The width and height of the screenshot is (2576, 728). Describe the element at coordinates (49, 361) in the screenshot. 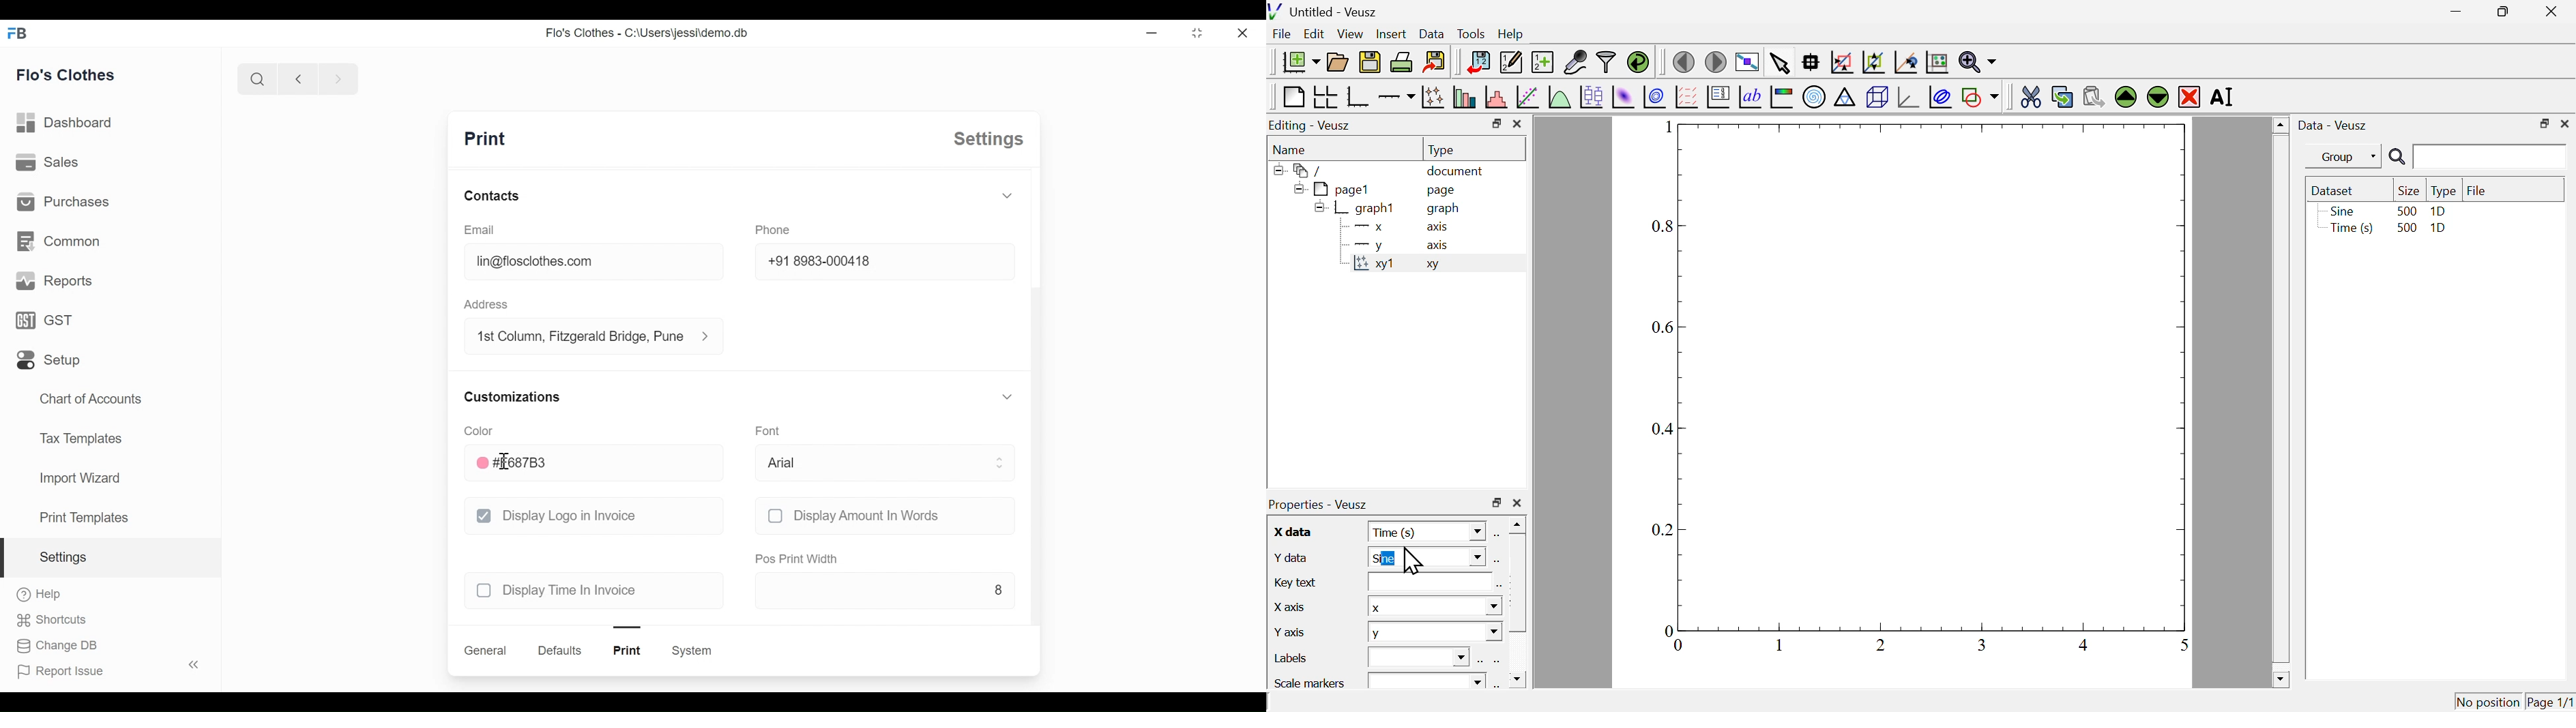

I see `setup` at that location.